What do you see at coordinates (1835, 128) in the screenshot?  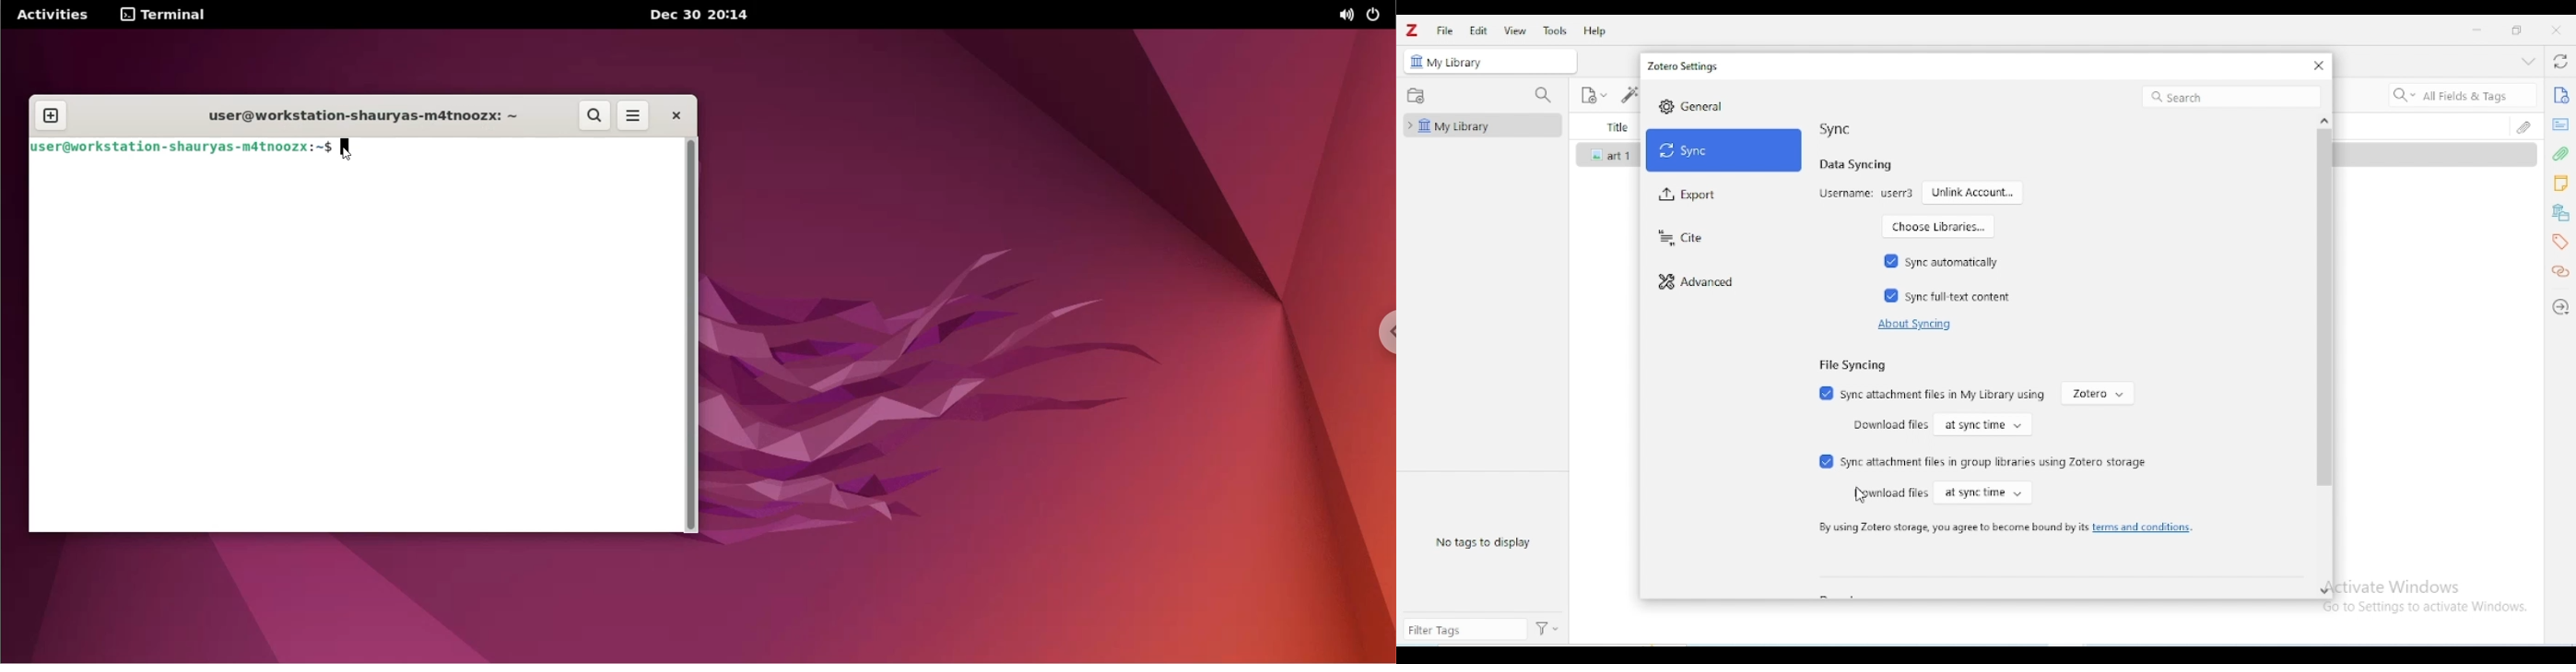 I see `sync` at bounding box center [1835, 128].